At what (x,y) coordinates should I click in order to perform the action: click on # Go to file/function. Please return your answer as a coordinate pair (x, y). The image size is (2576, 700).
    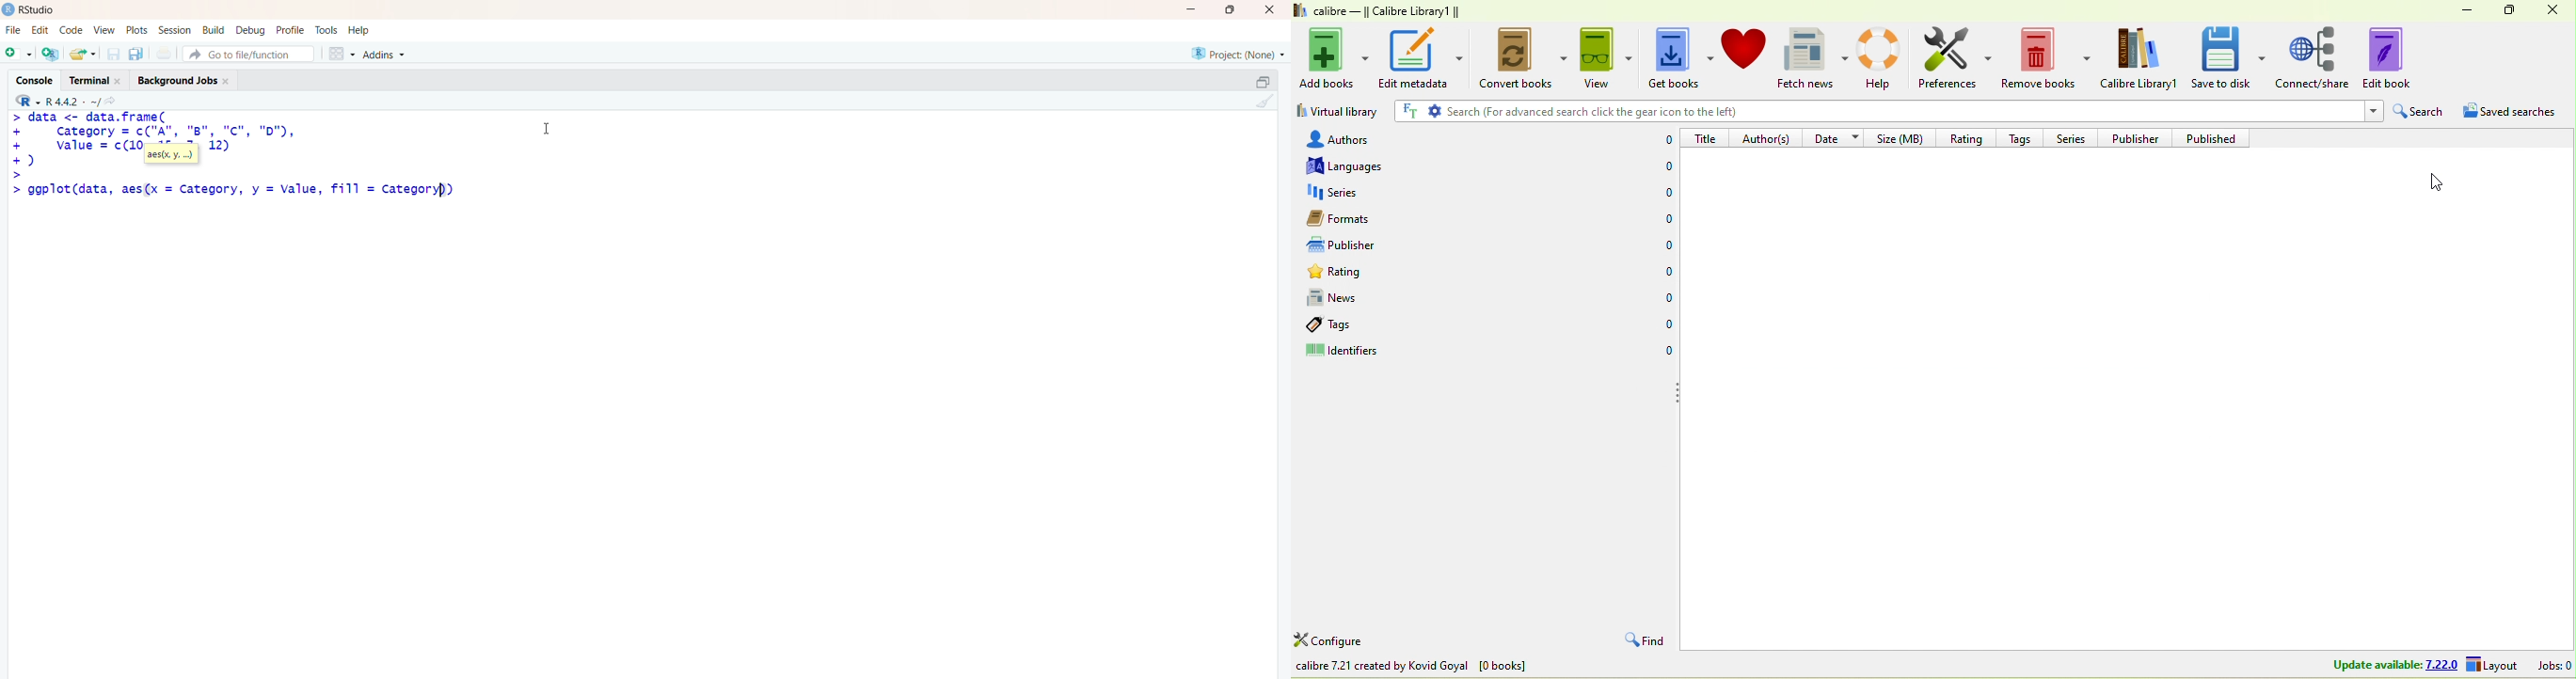
    Looking at the image, I should click on (248, 54).